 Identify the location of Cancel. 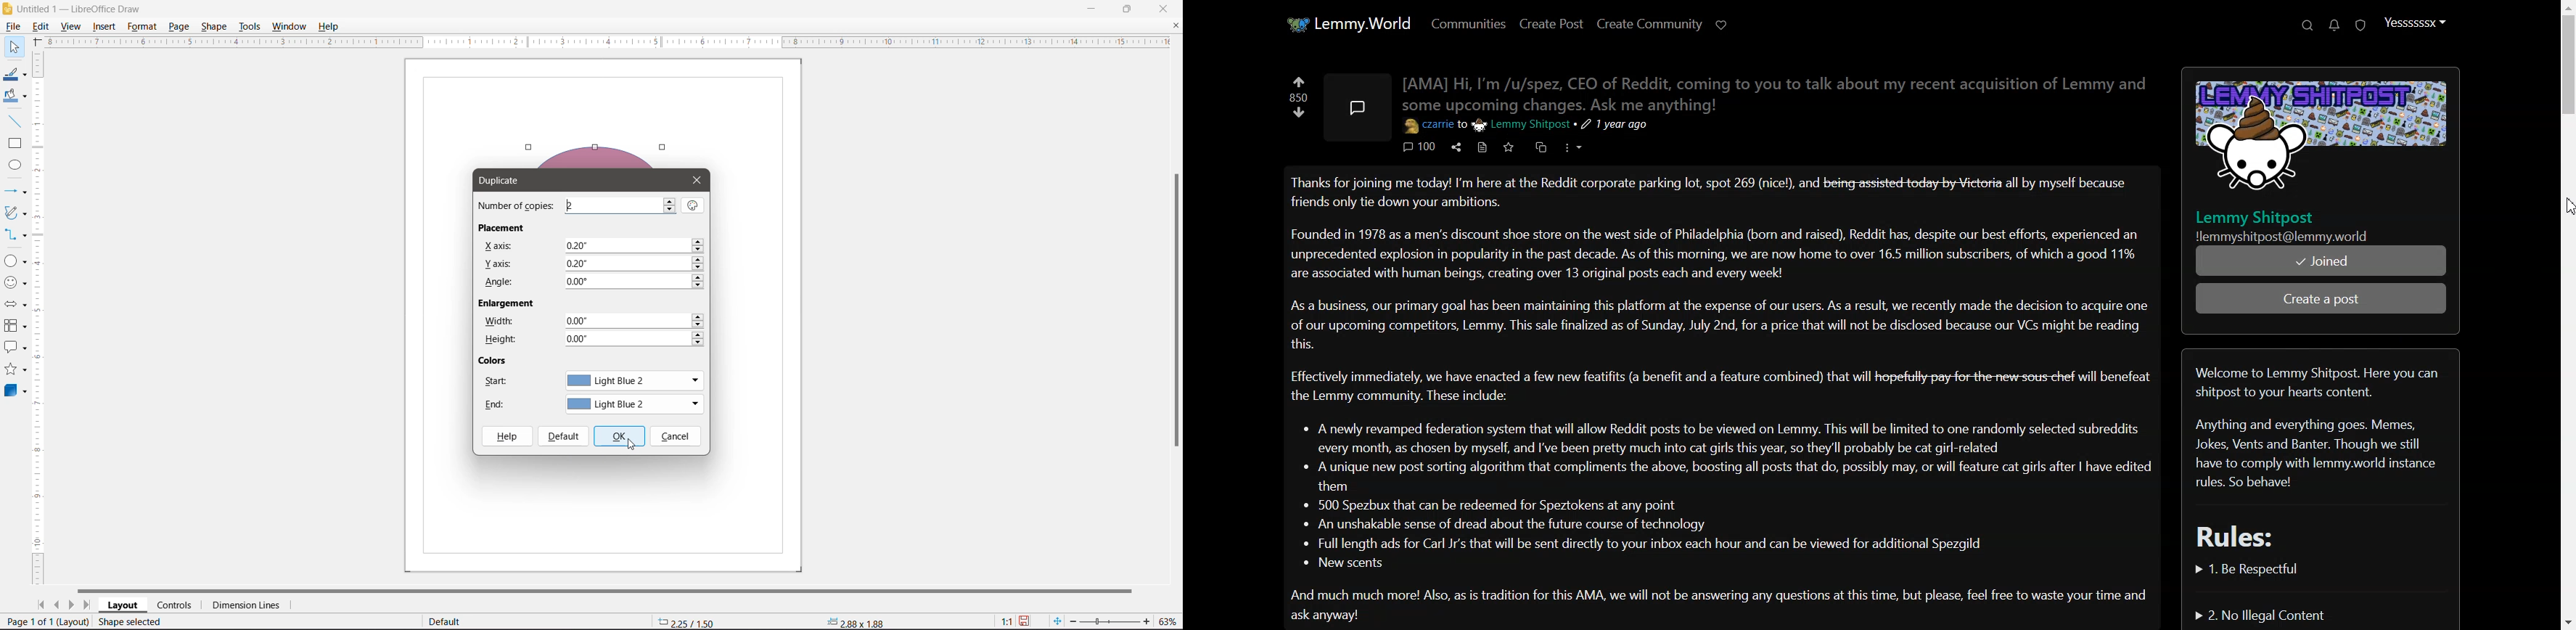
(677, 437).